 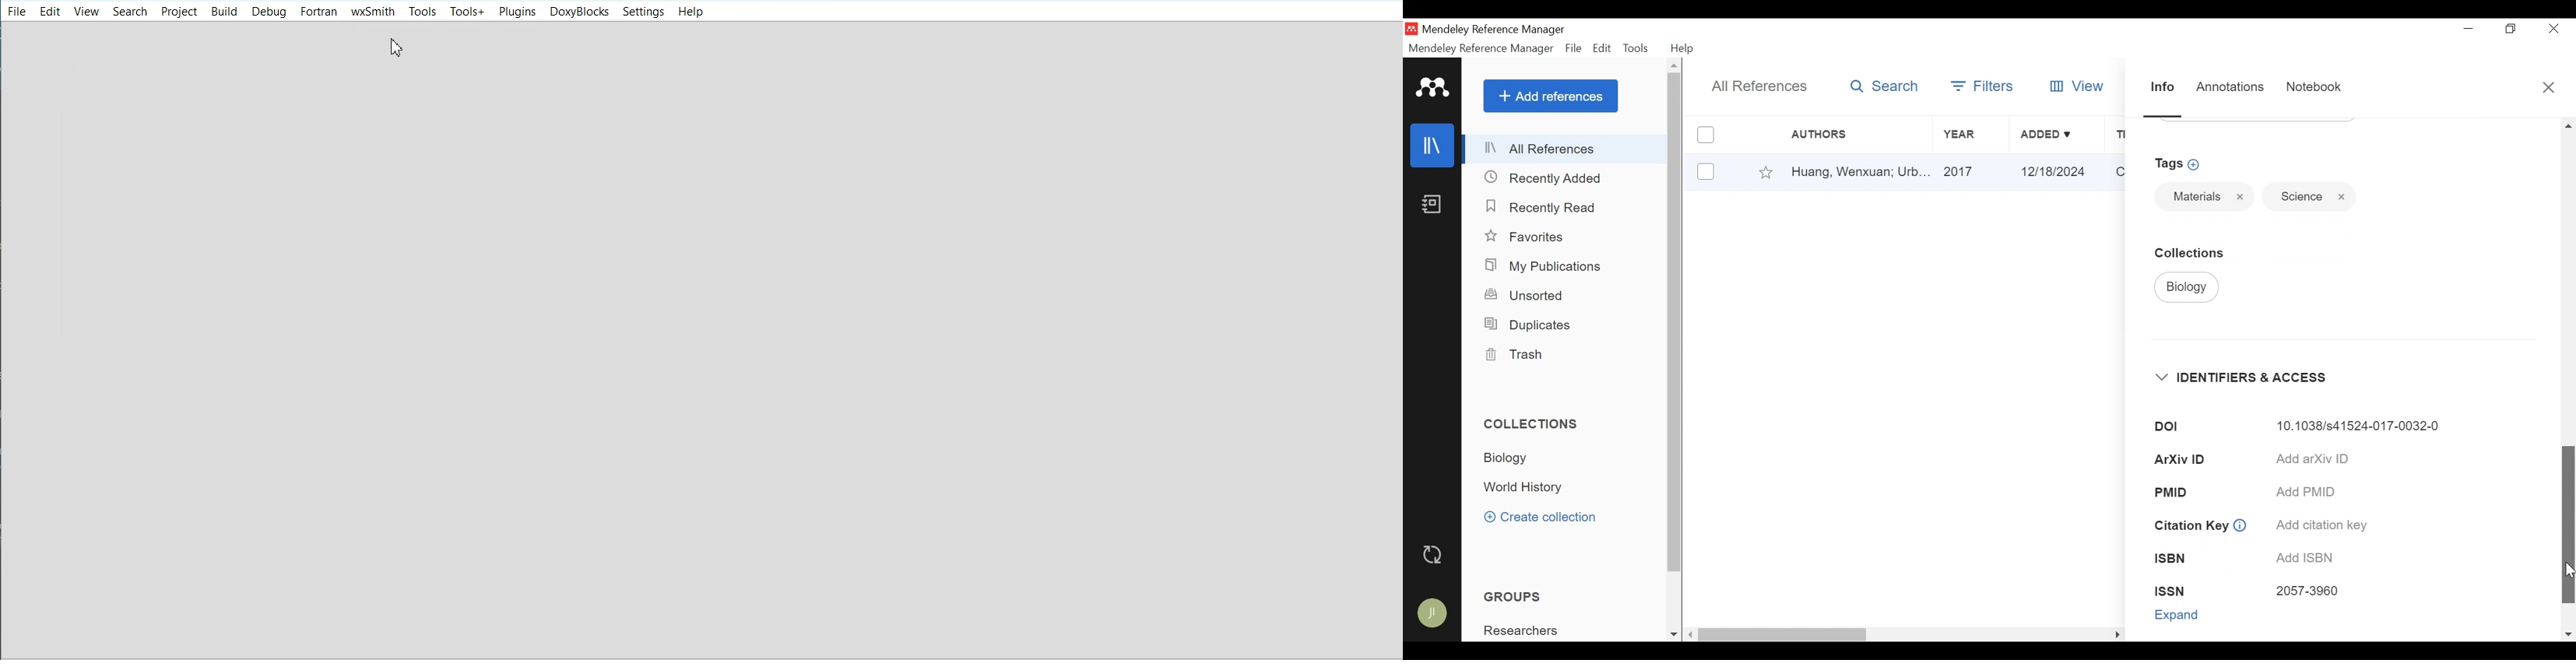 What do you see at coordinates (1684, 48) in the screenshot?
I see `Help` at bounding box center [1684, 48].